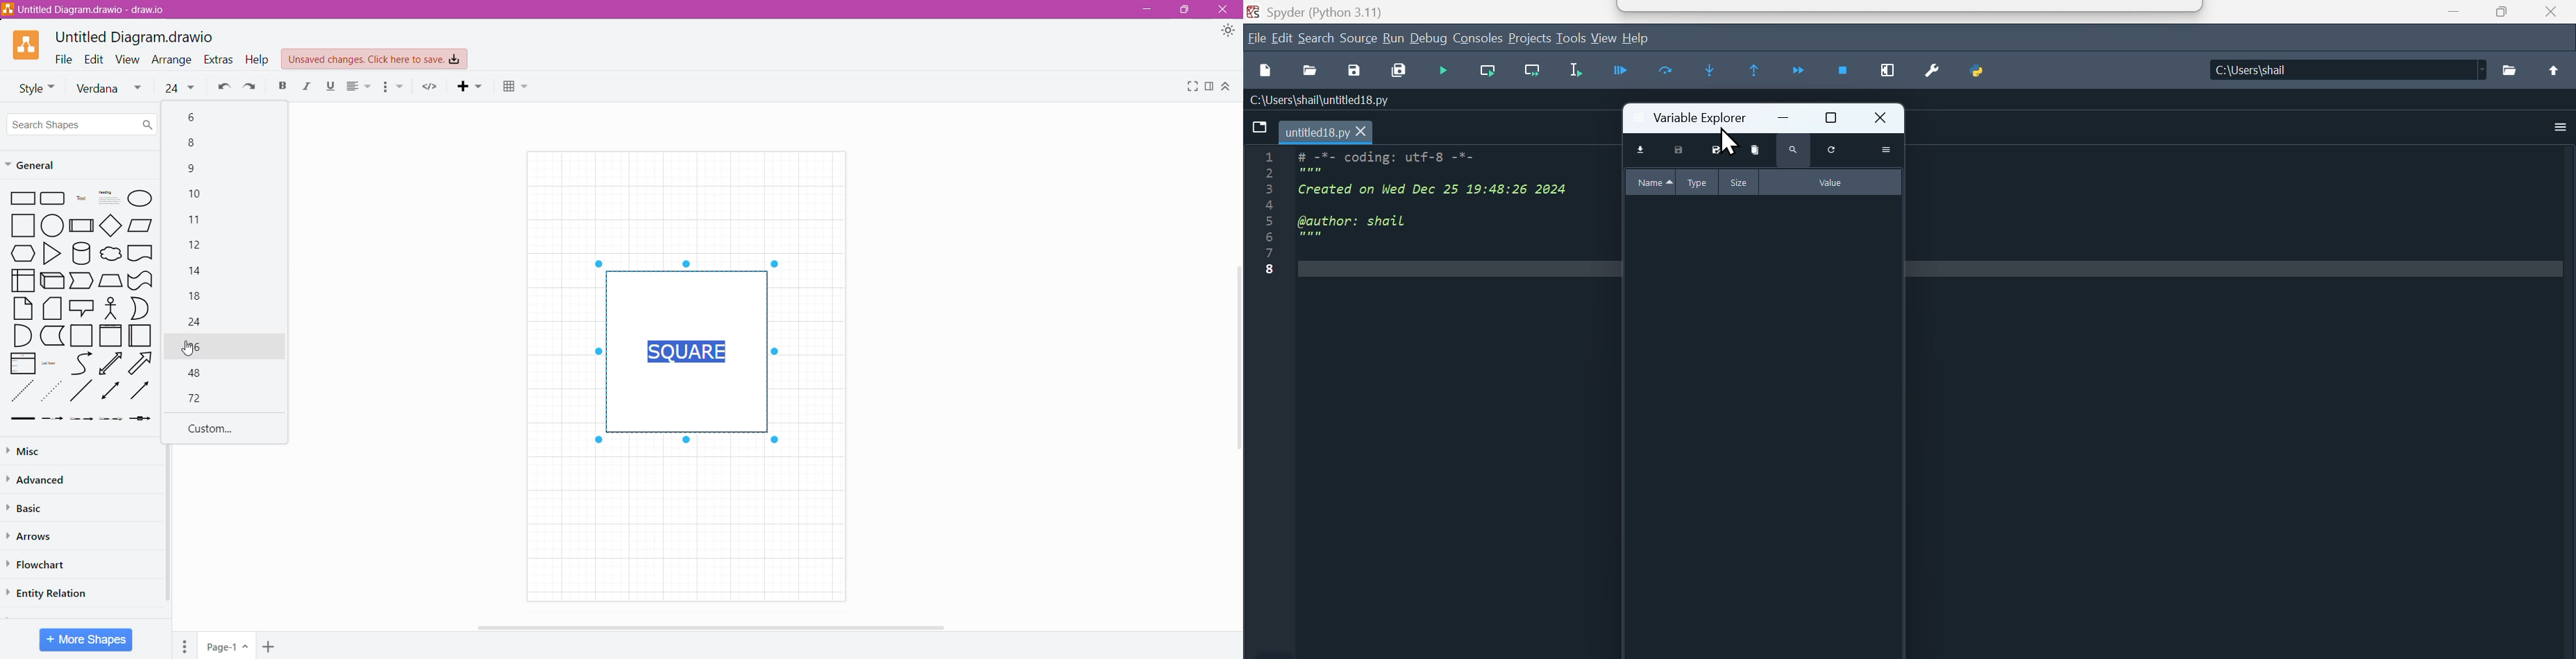 Image resolution: width=2576 pixels, height=672 pixels. What do you see at coordinates (109, 198) in the screenshot?
I see `heading` at bounding box center [109, 198].